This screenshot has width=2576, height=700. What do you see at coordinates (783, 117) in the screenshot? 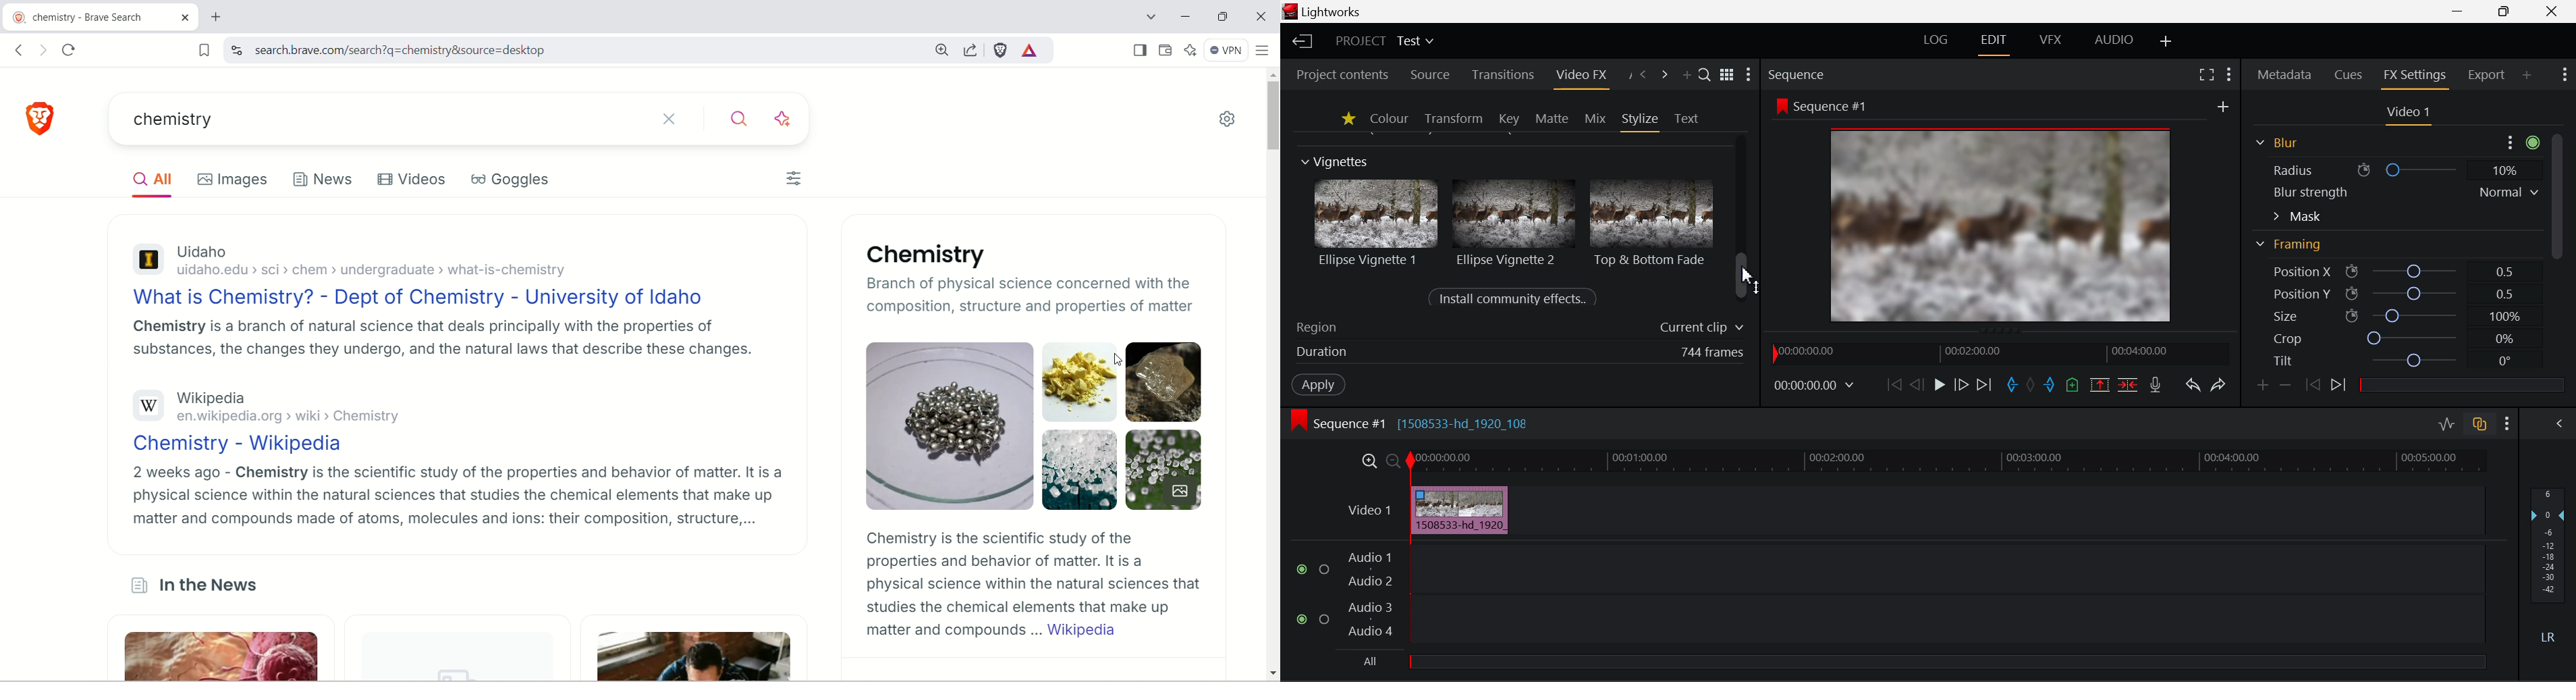
I see `answer with AI` at bounding box center [783, 117].